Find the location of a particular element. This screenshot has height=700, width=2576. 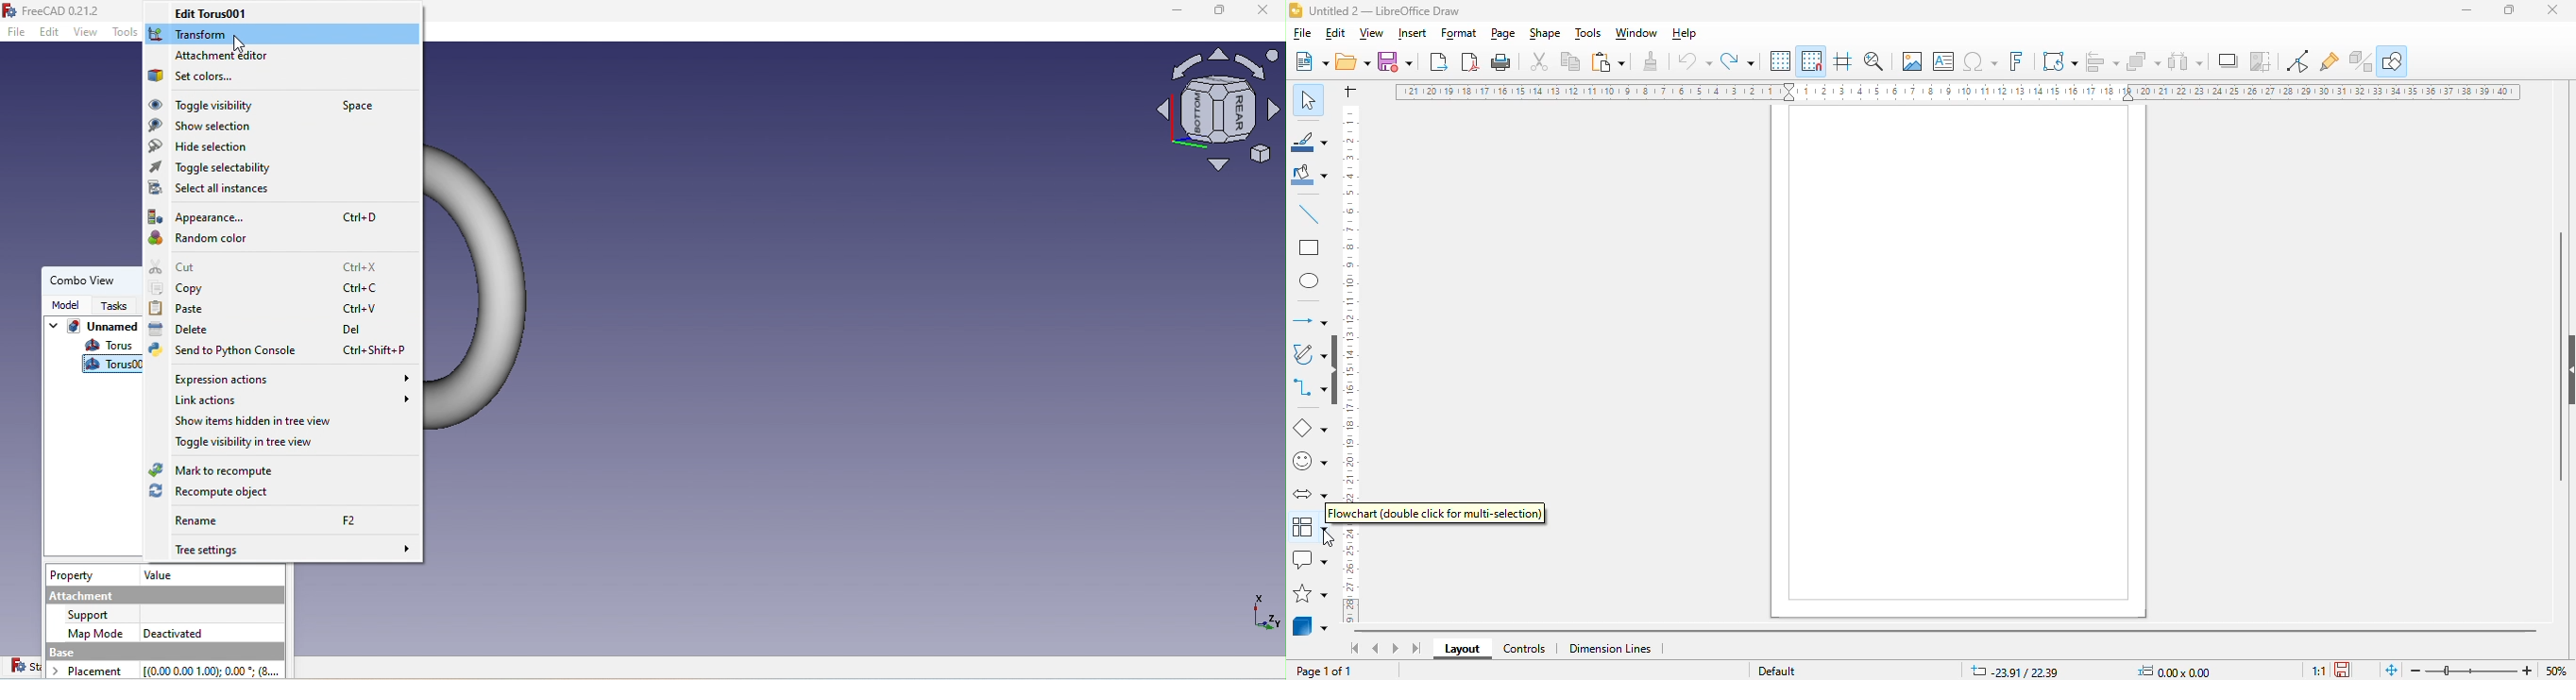

save is located at coordinates (1398, 61).